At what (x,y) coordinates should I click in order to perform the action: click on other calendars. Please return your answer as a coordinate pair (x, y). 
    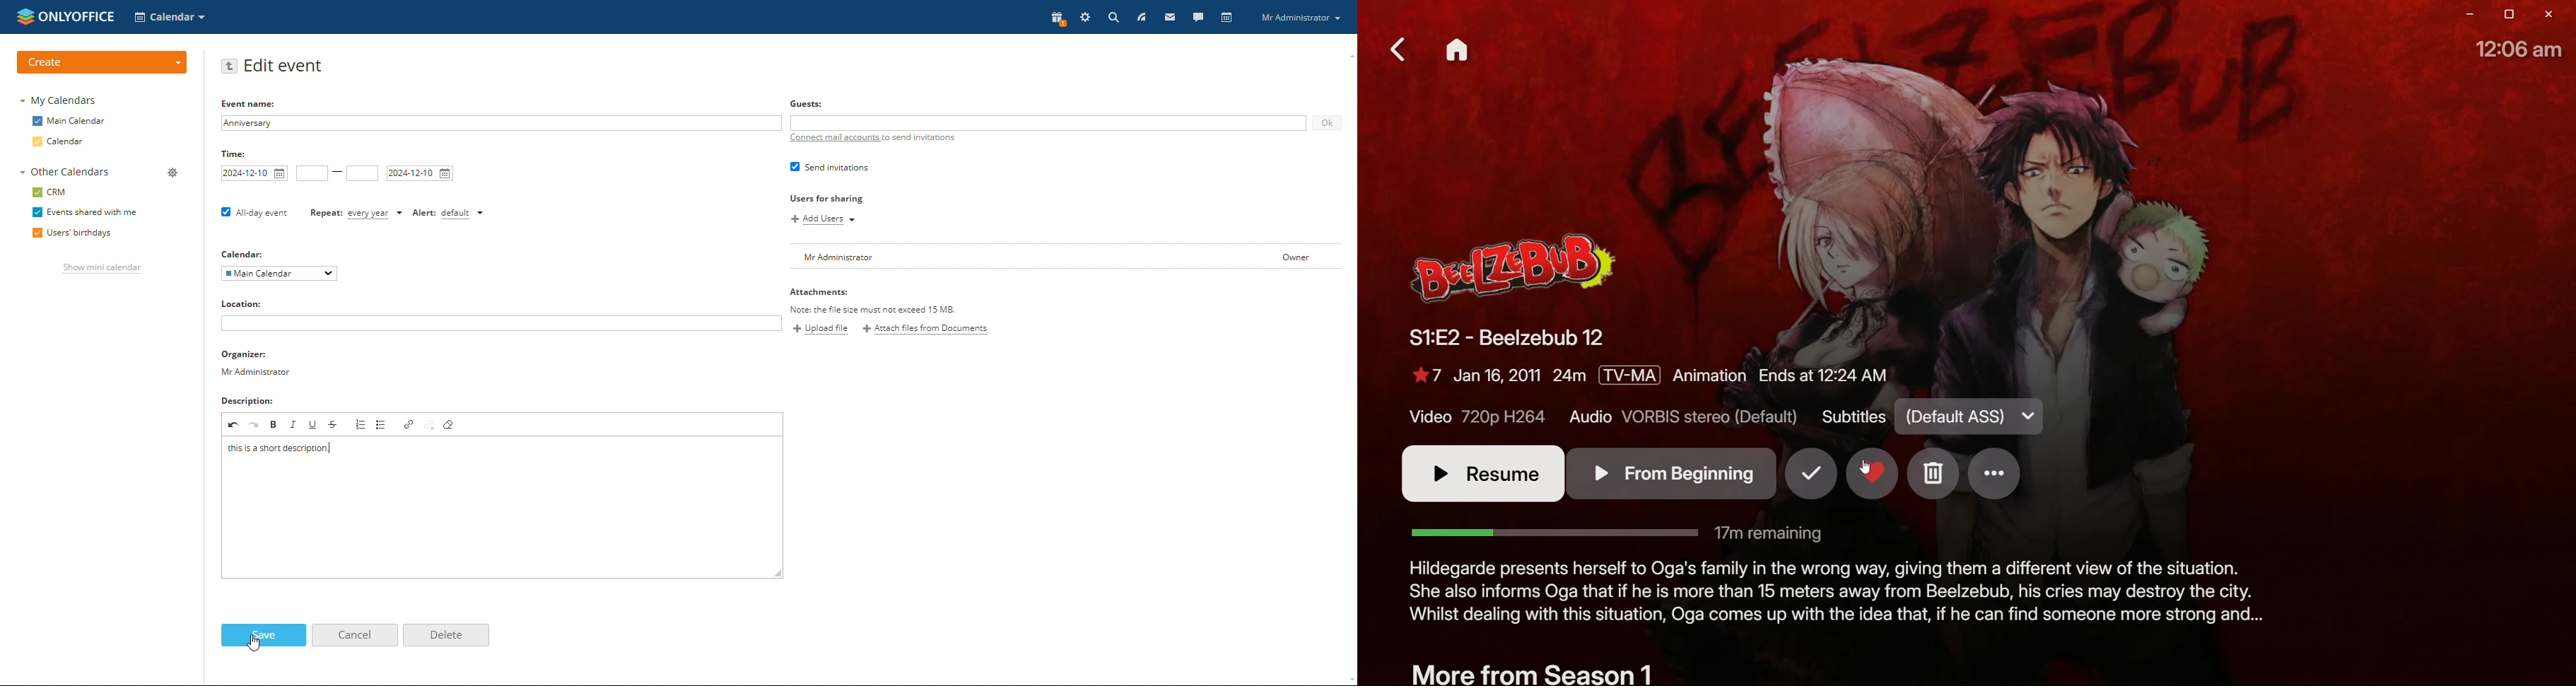
    Looking at the image, I should click on (63, 173).